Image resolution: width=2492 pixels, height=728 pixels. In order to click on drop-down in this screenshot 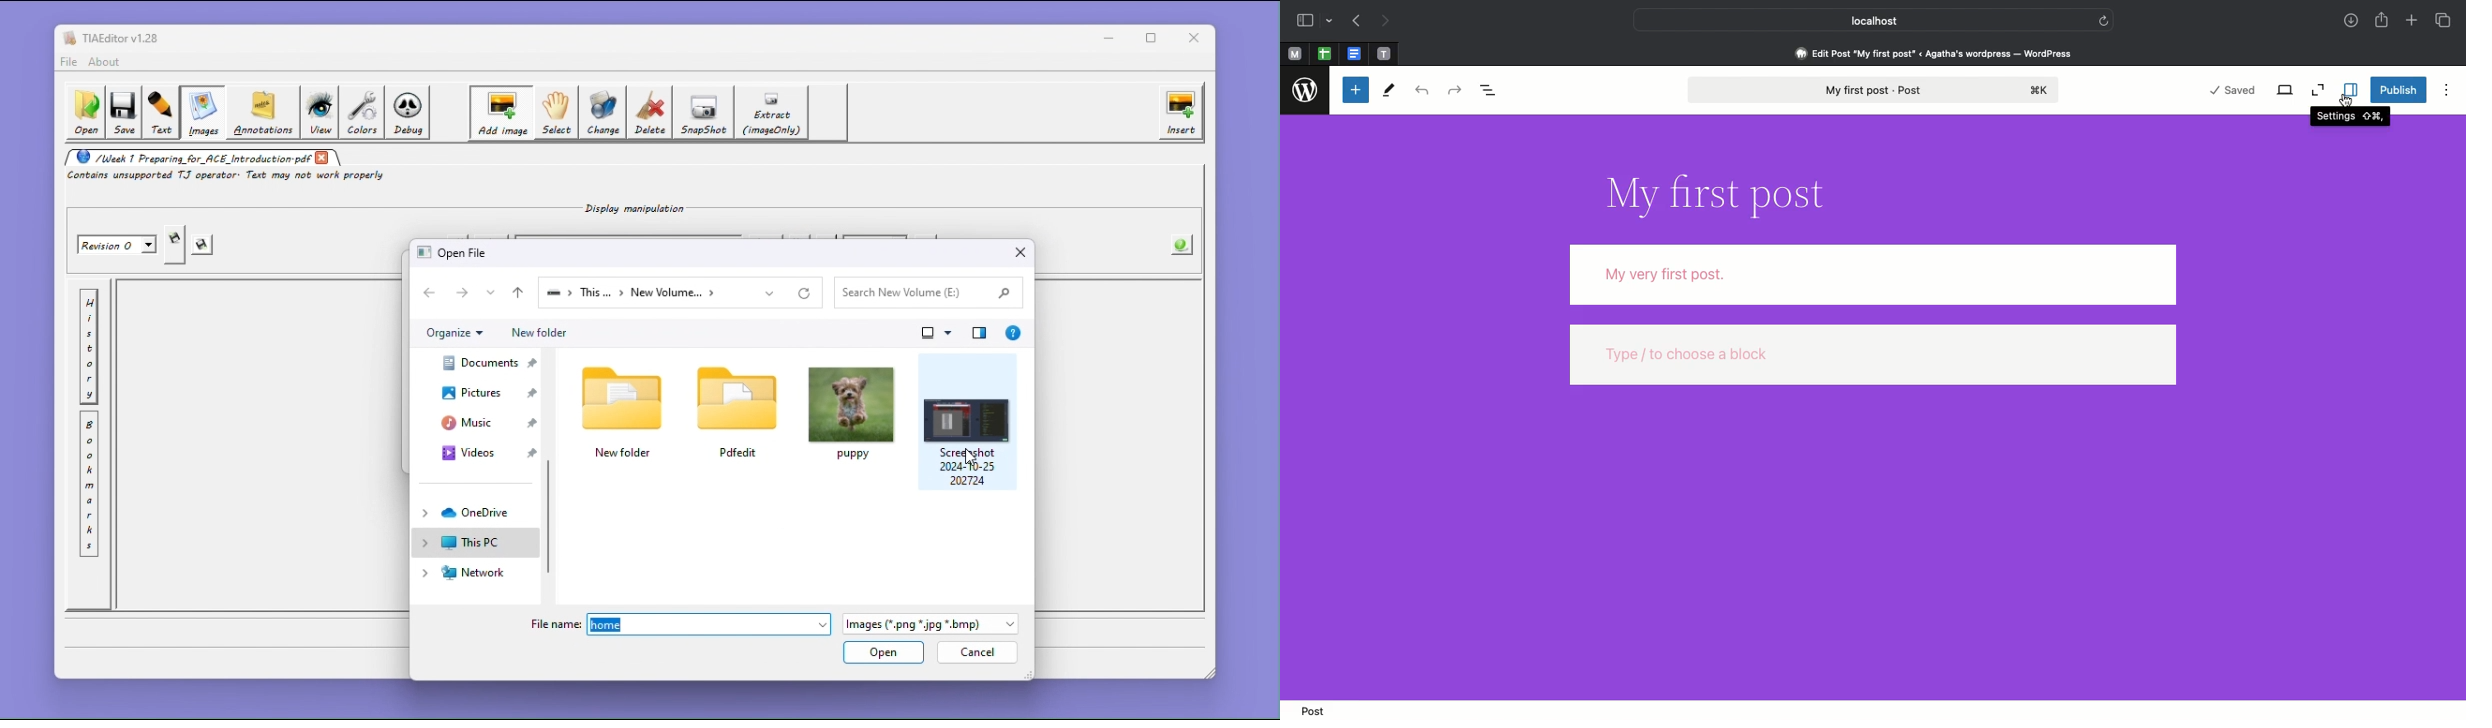, I will do `click(1331, 19)`.